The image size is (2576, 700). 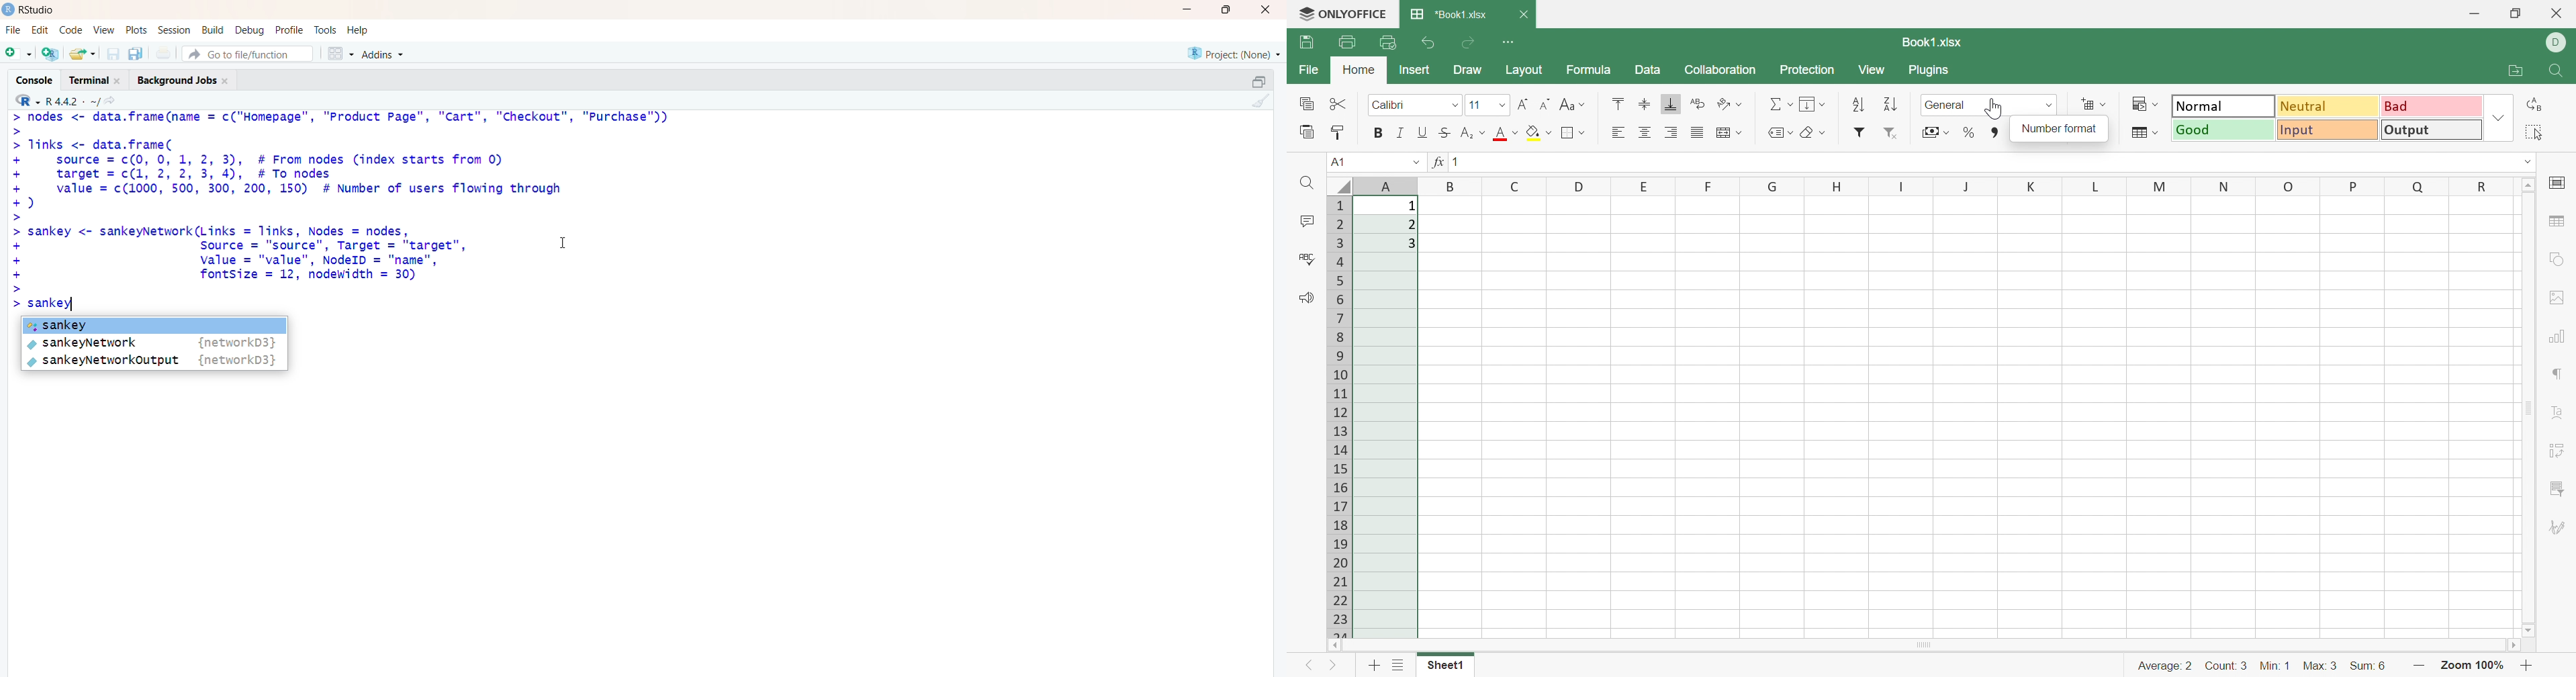 What do you see at coordinates (1185, 10) in the screenshot?
I see `minimize` at bounding box center [1185, 10].